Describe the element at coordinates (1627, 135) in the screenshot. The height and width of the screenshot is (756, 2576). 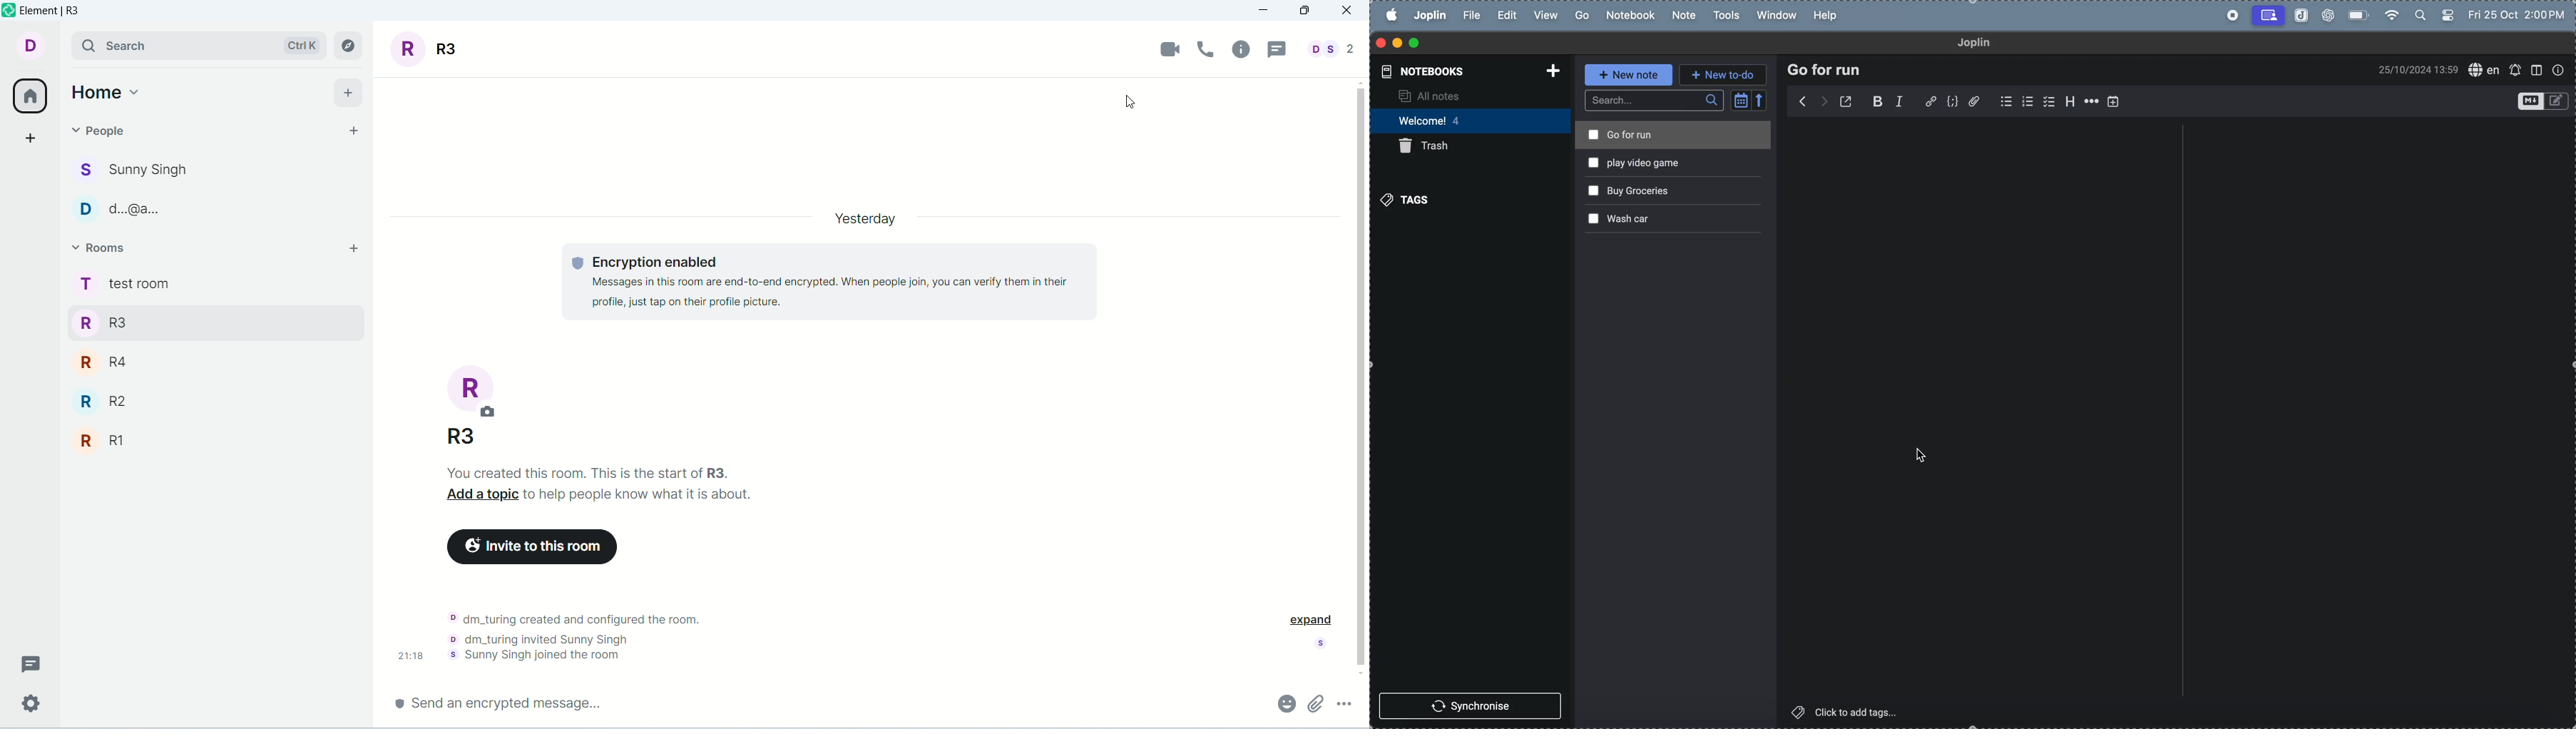
I see `Go for run` at that location.